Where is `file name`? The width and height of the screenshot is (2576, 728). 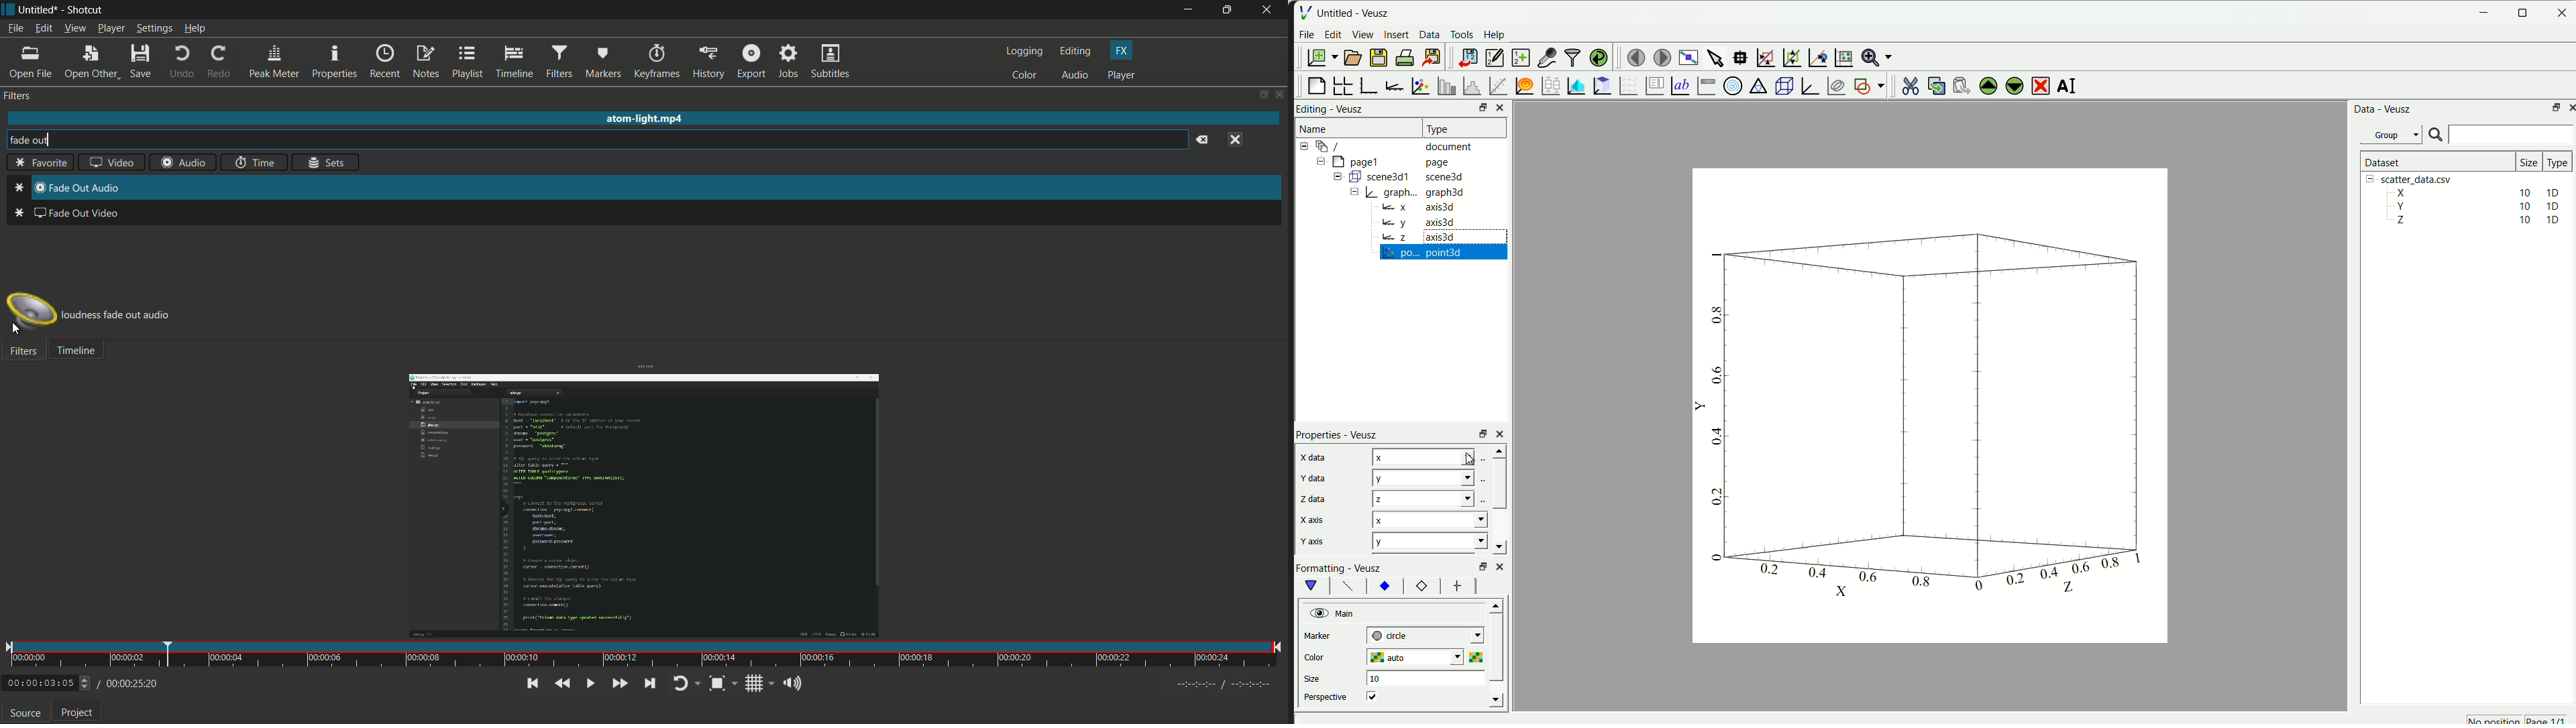
file name is located at coordinates (38, 9).